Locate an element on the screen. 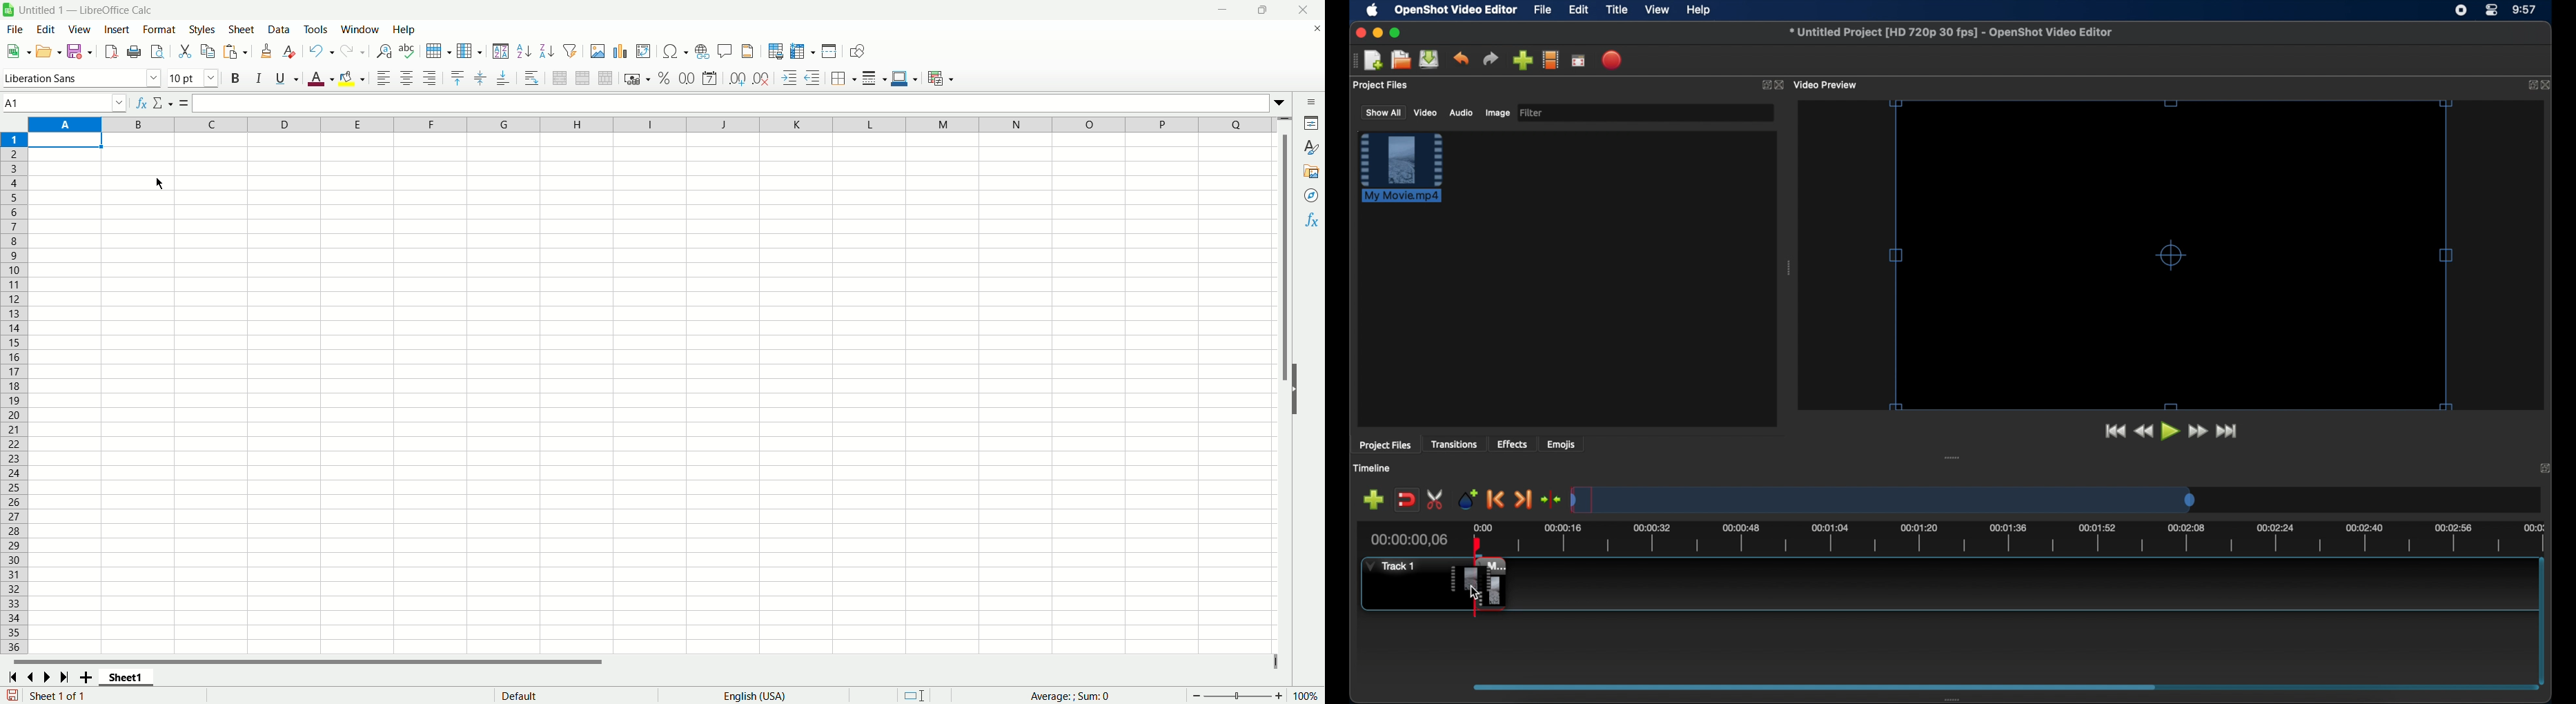 This screenshot has height=728, width=2576. timeline is located at coordinates (1372, 468).